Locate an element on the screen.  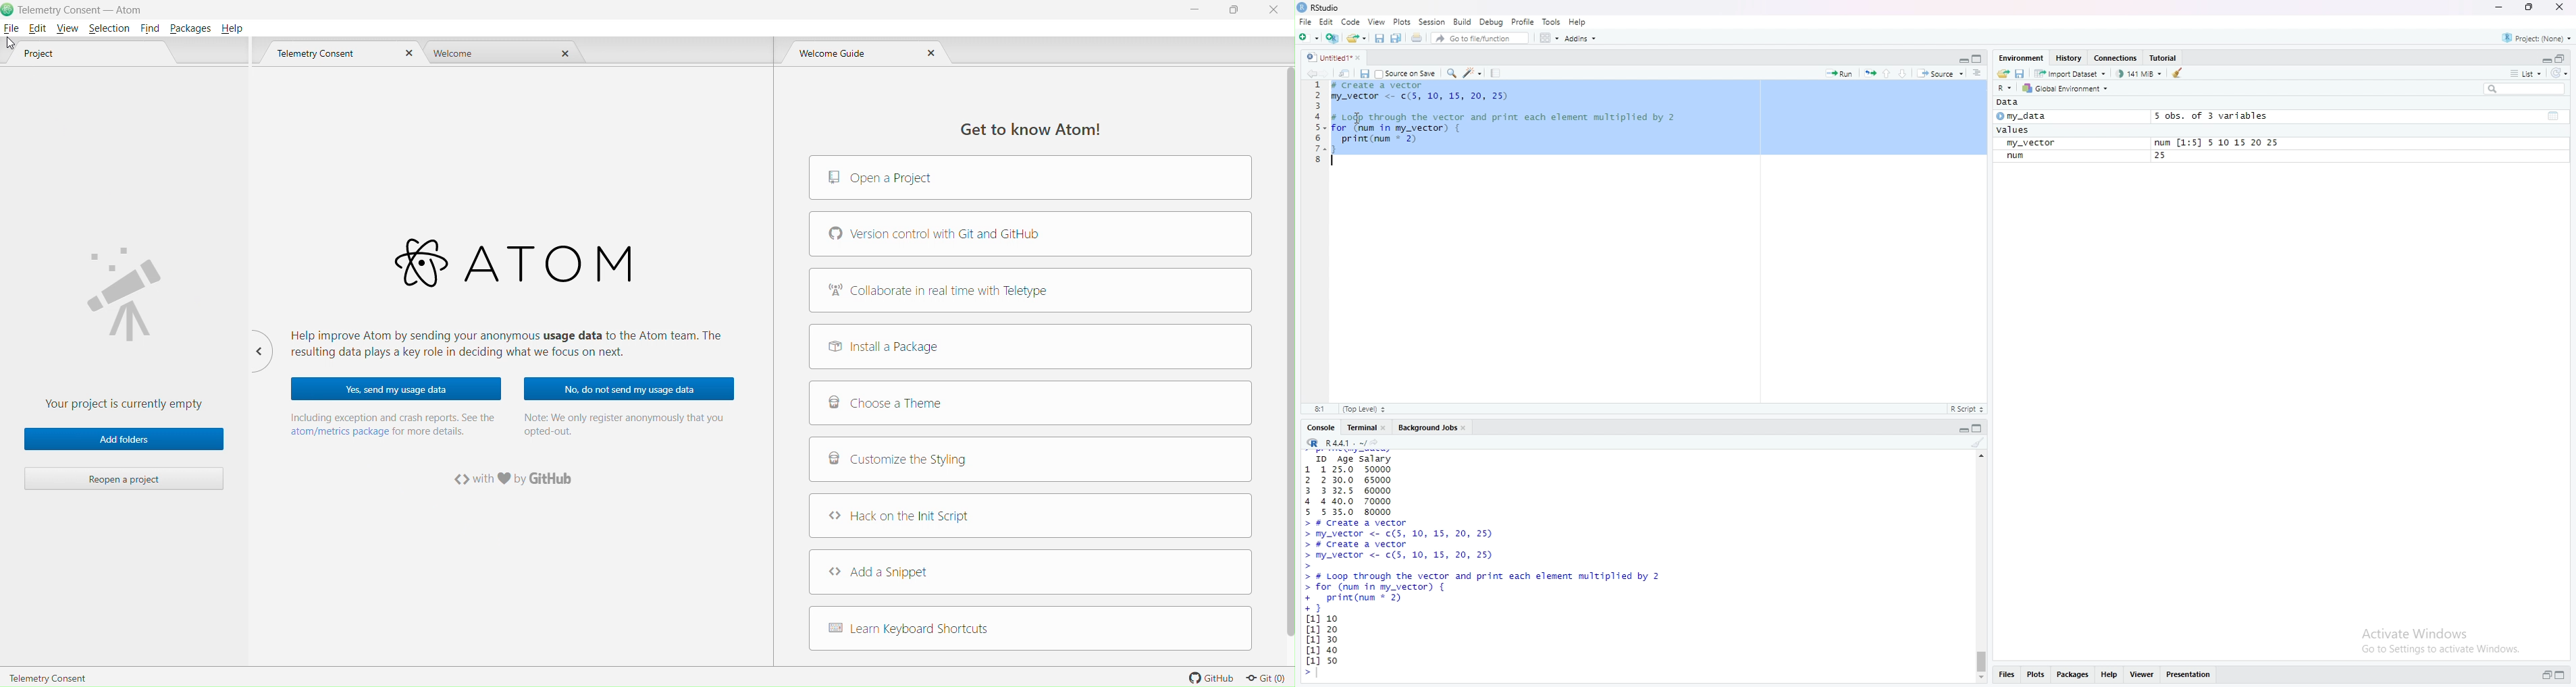
5 obs. of 3 variables is located at coordinates (2211, 116).